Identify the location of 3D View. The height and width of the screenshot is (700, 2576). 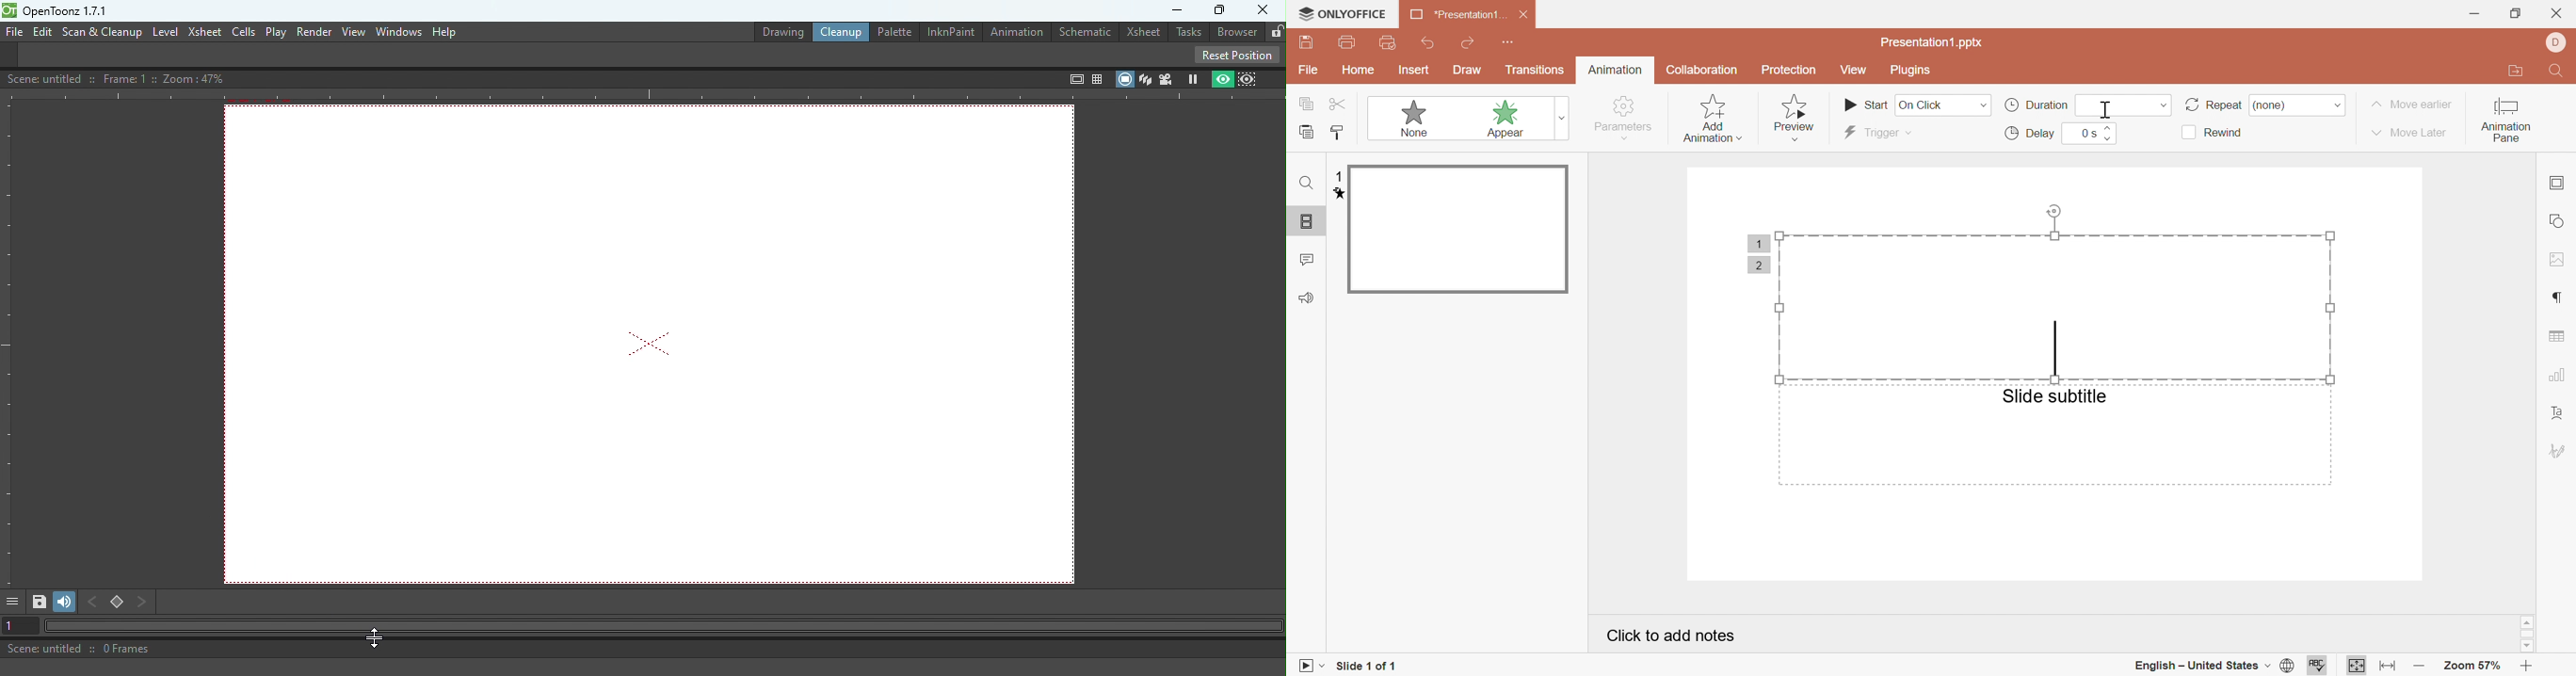
(1145, 78).